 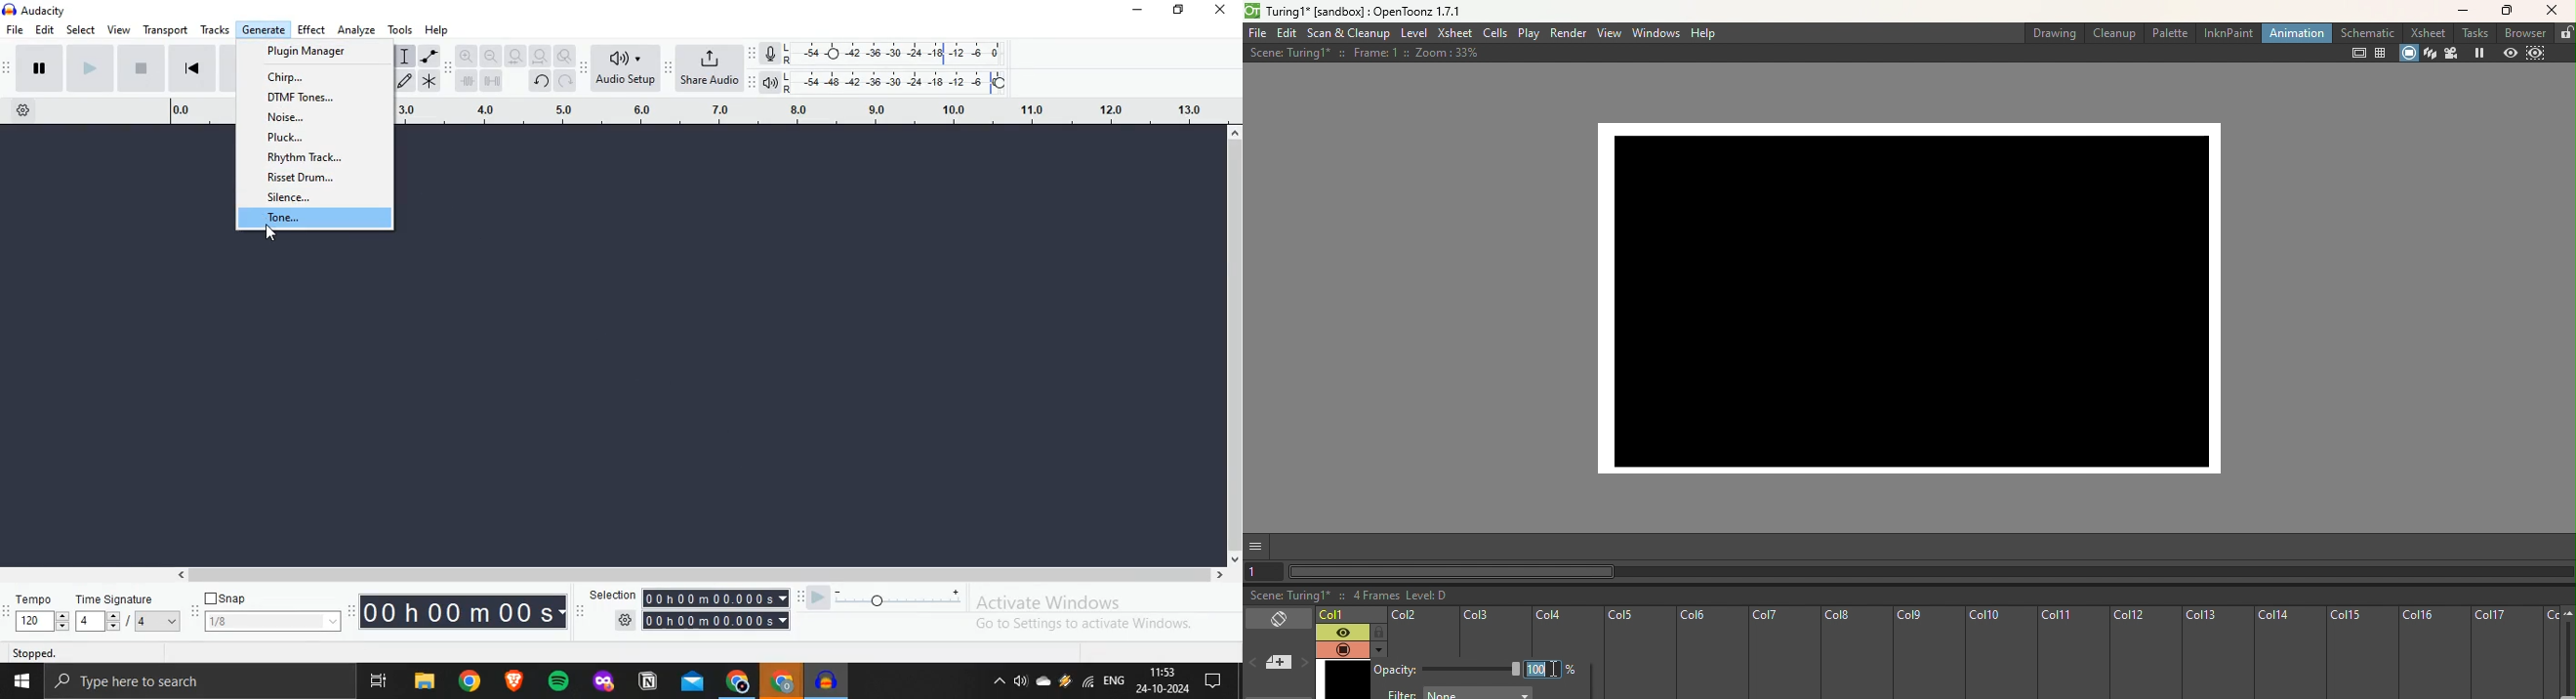 I want to click on Snap, so click(x=228, y=598).